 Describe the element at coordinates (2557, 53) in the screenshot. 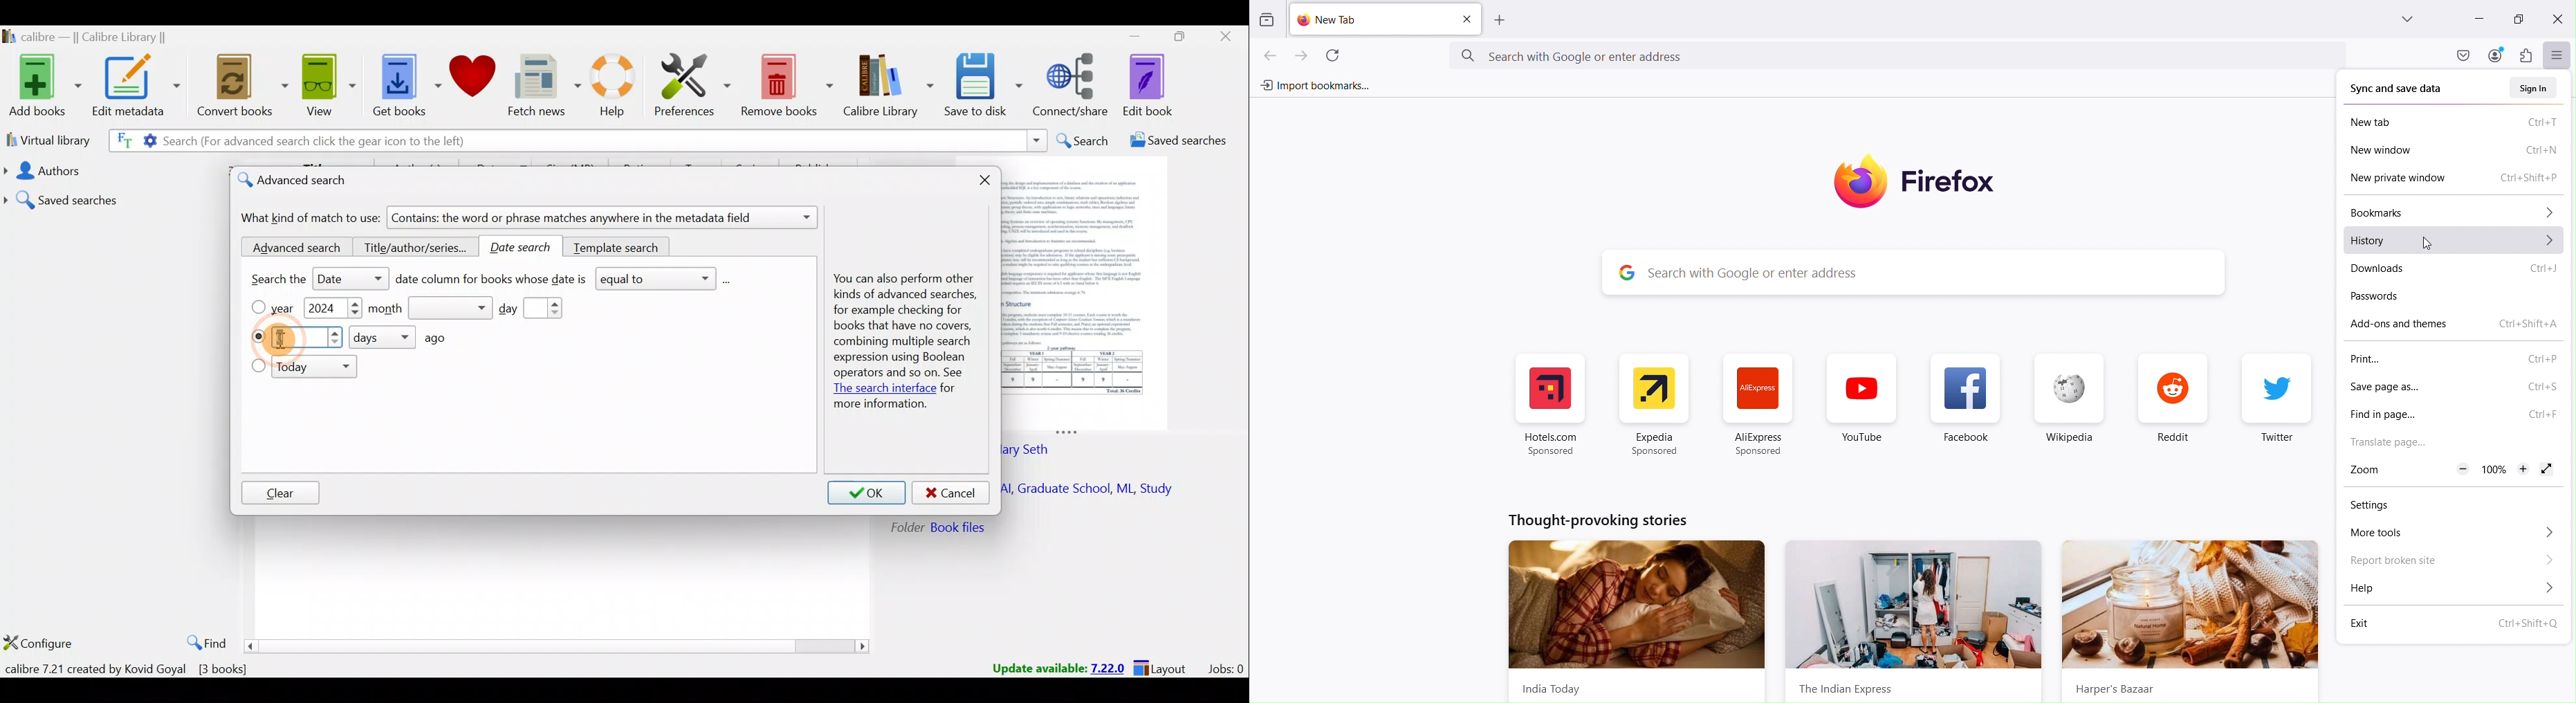

I see `Open application menu` at that location.